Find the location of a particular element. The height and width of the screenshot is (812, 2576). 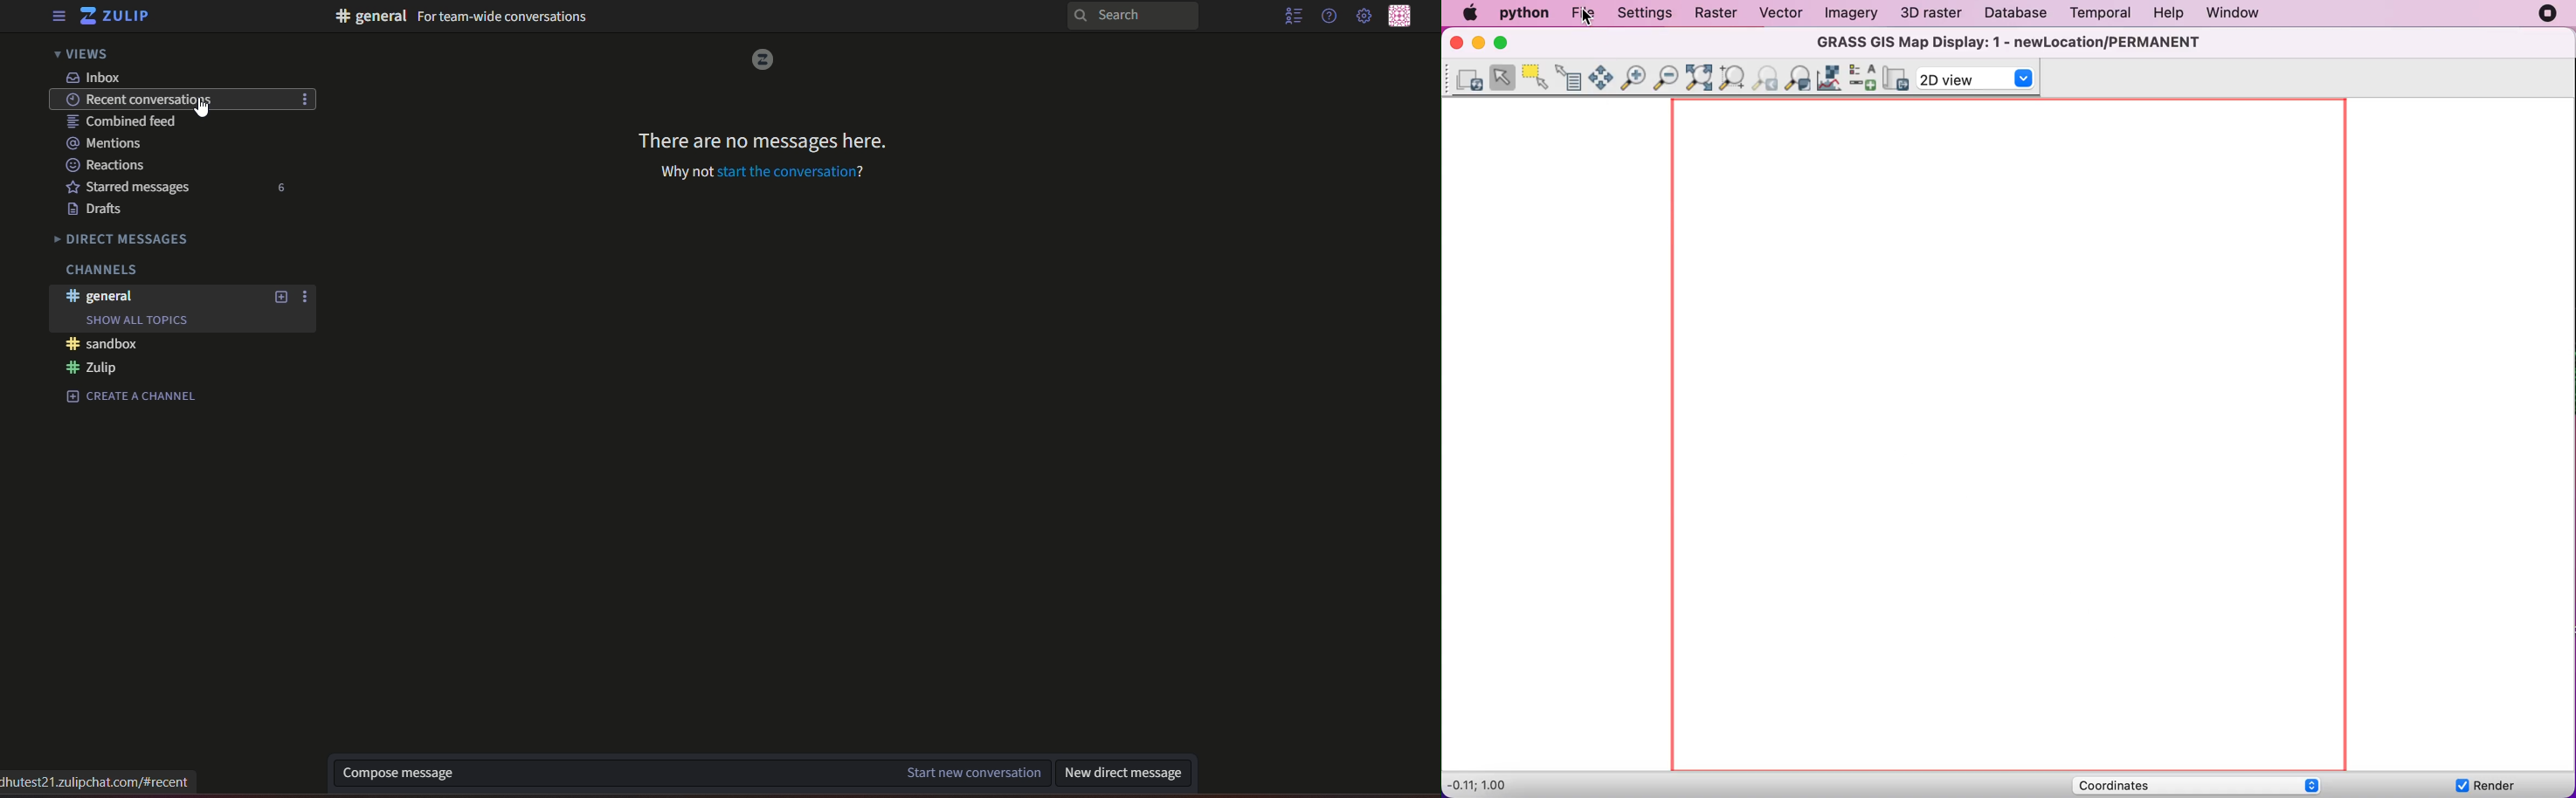

Start a conversation is located at coordinates (945, 772).